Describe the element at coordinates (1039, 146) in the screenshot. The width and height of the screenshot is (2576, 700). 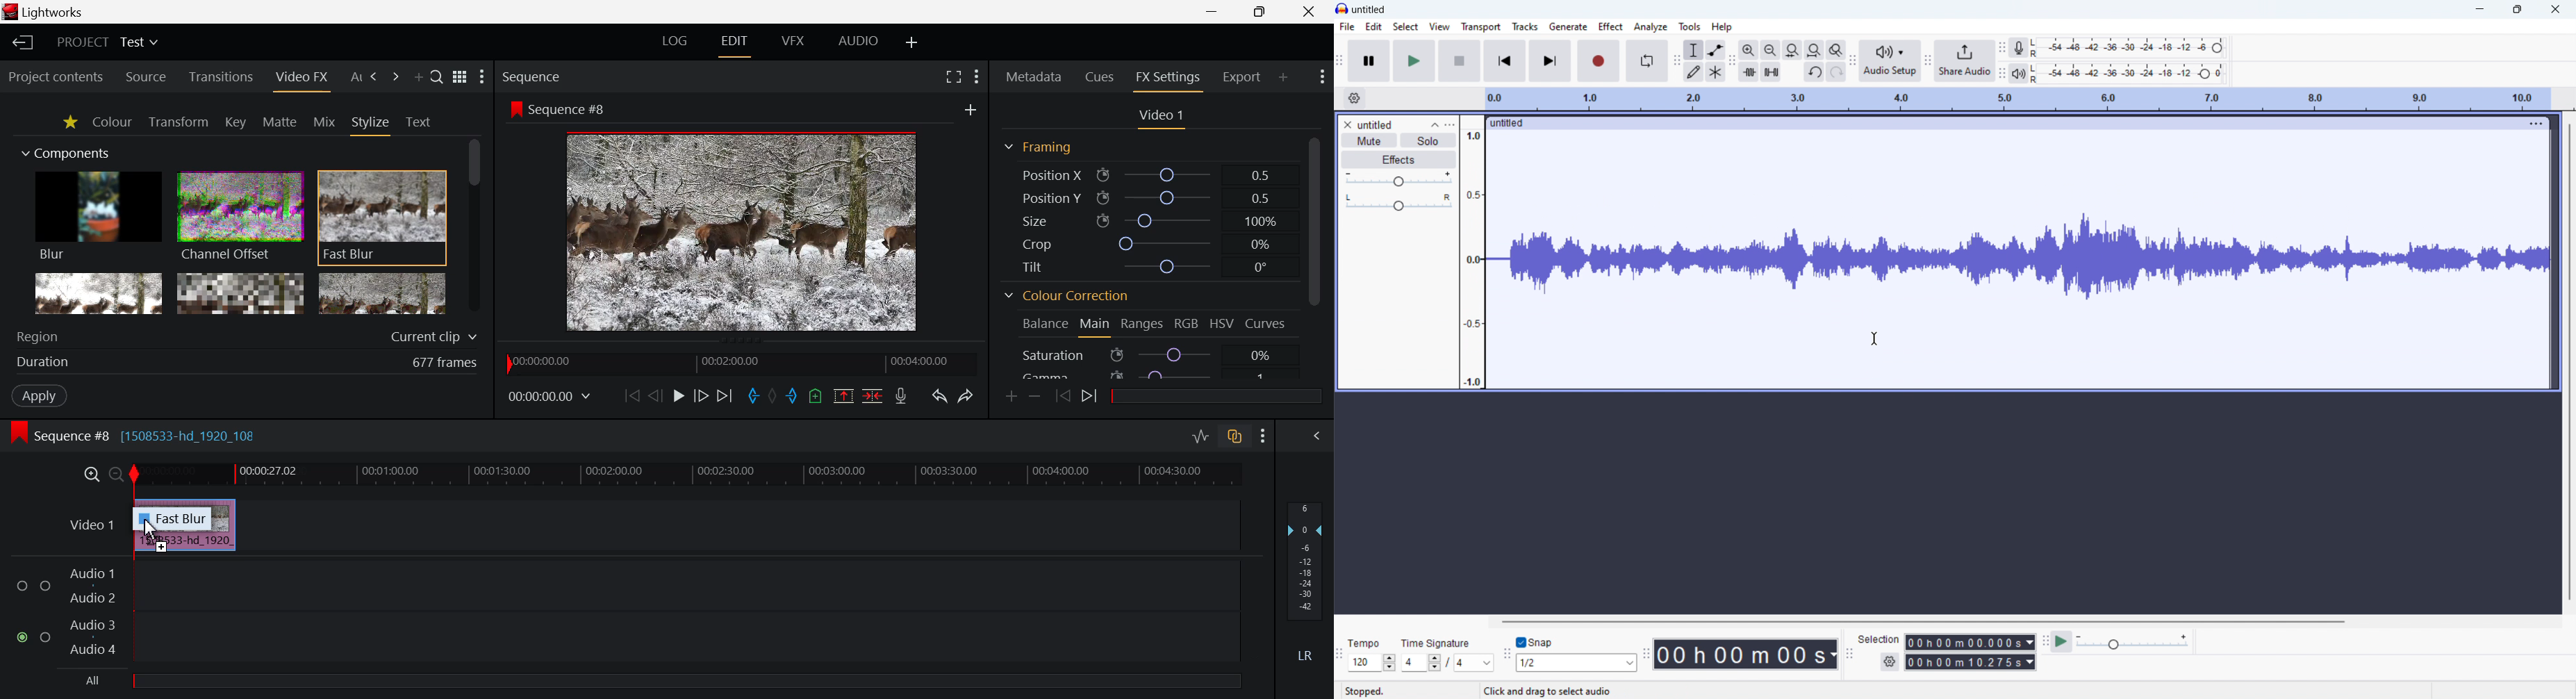
I see `Framing Section` at that location.